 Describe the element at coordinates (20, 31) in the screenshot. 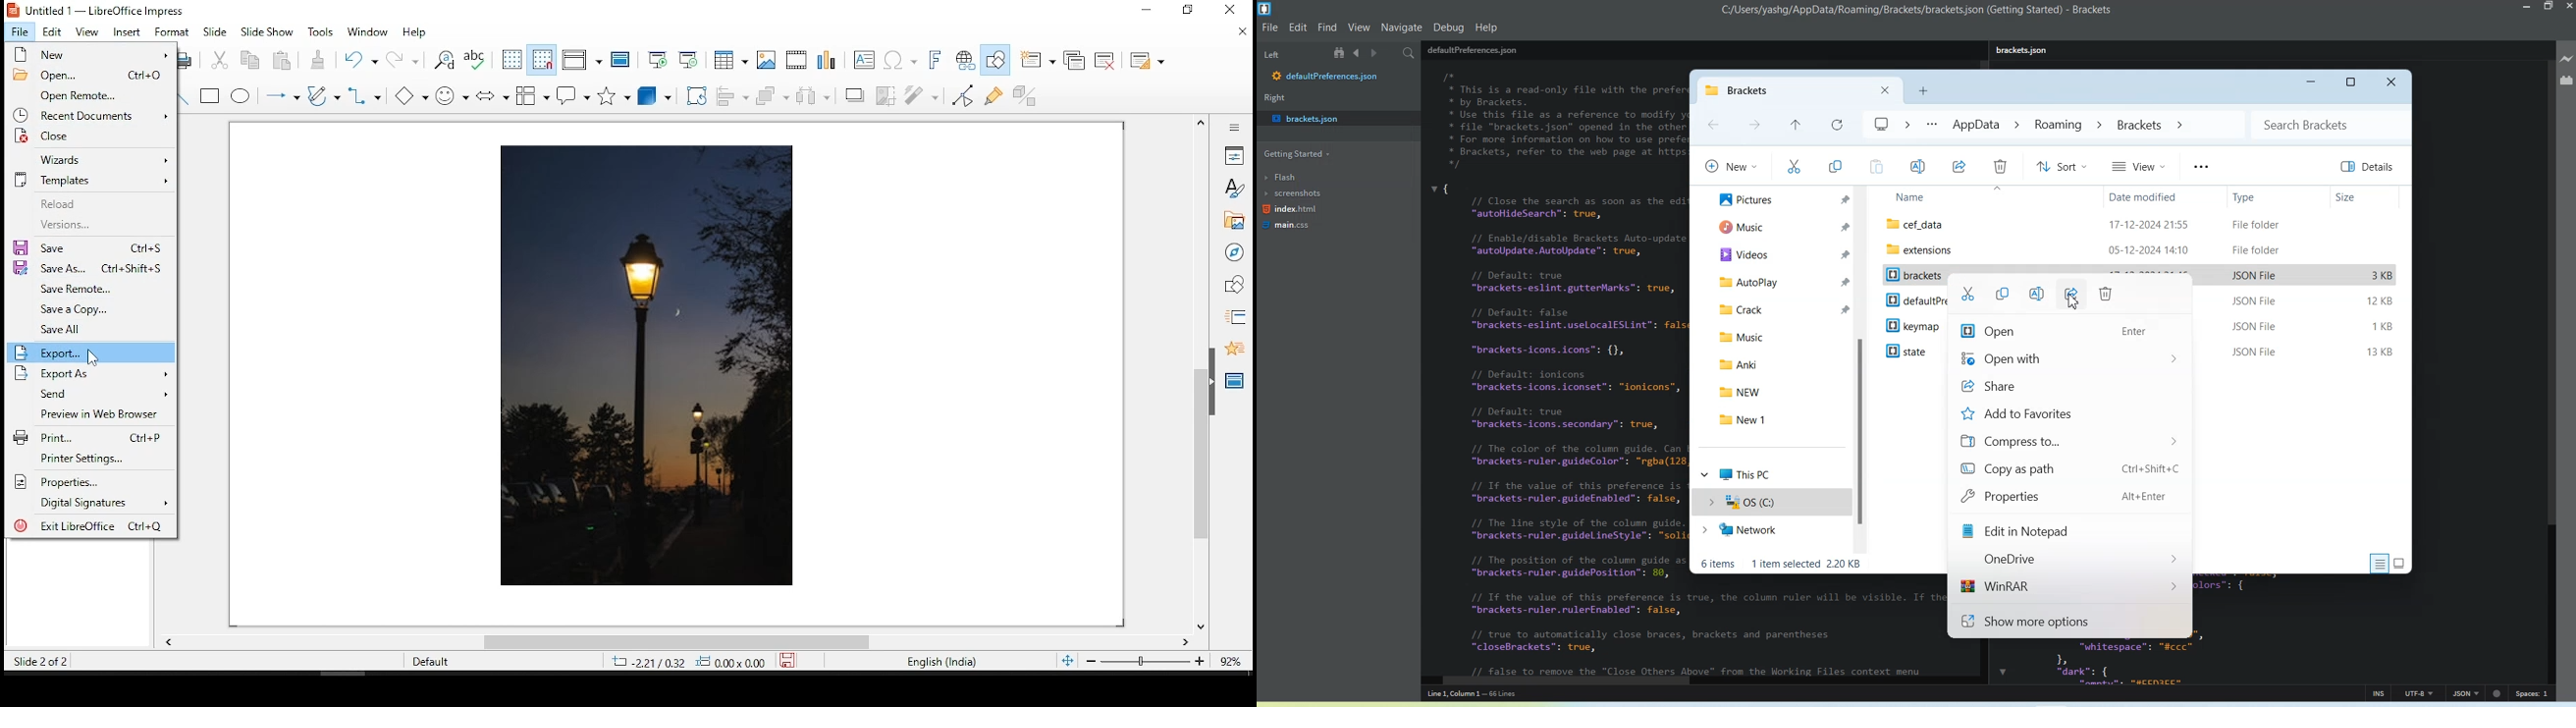

I see `file` at that location.